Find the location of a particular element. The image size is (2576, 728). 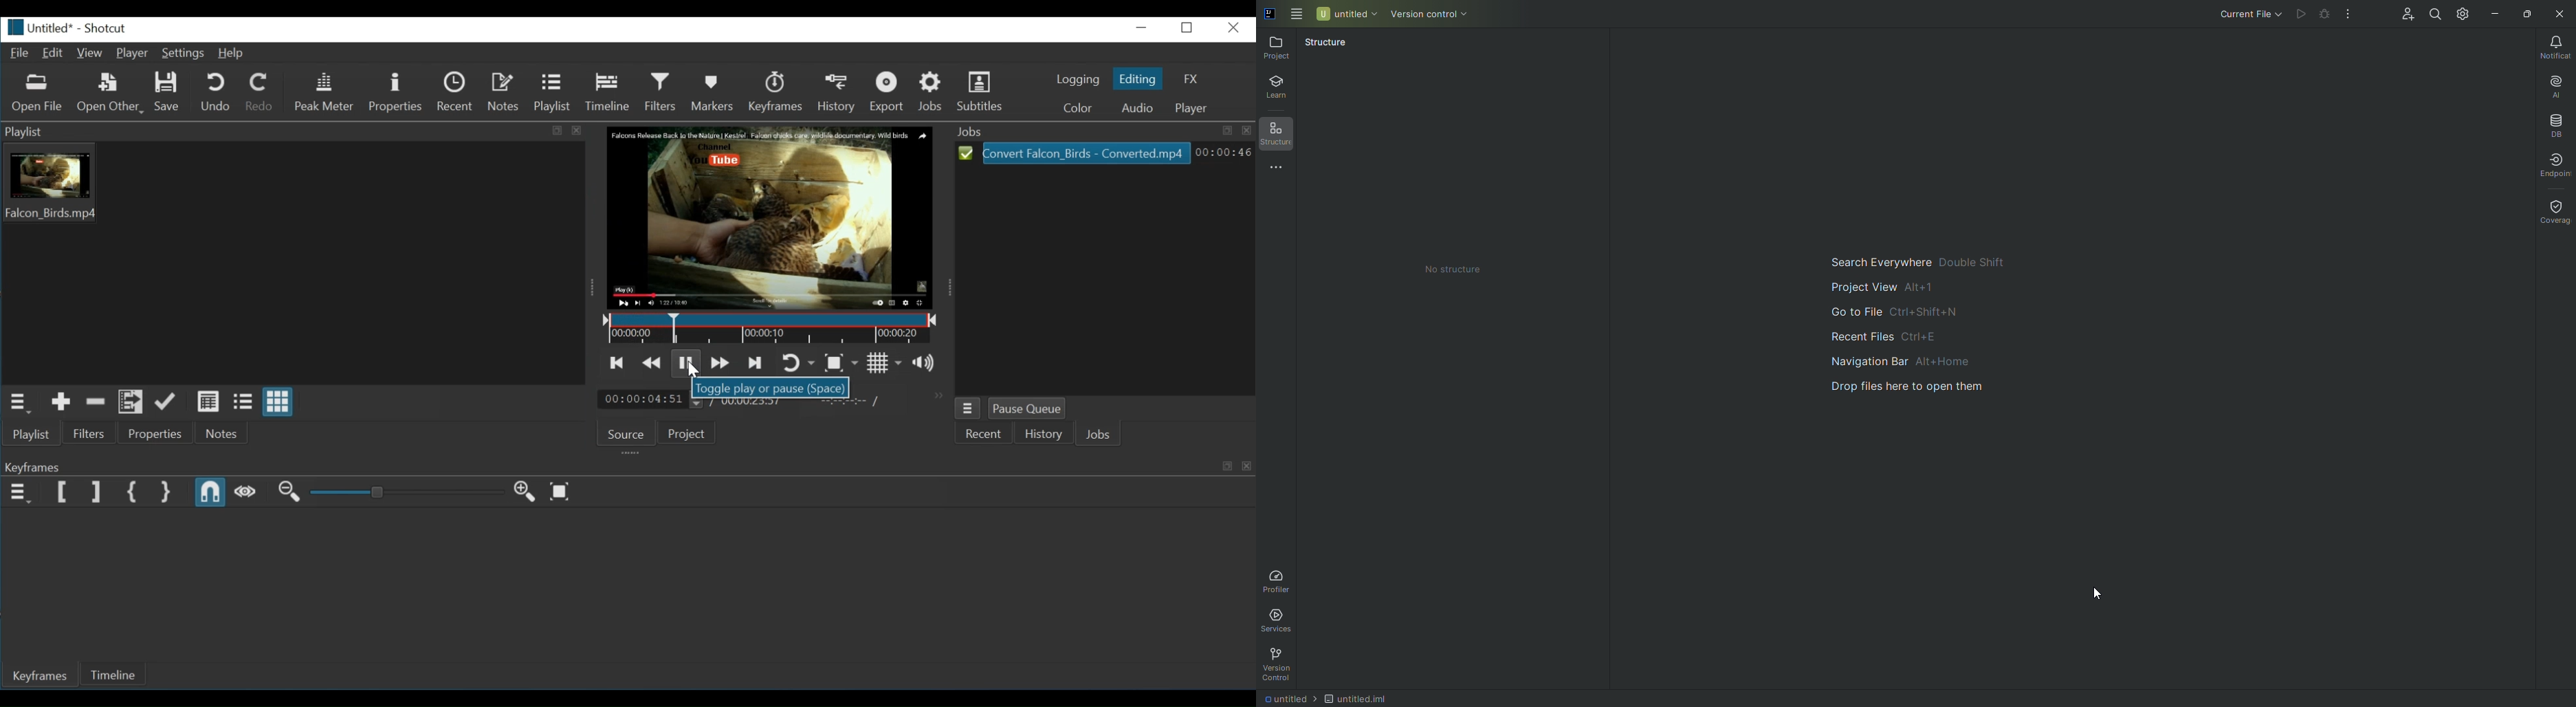

Player is located at coordinates (132, 53).